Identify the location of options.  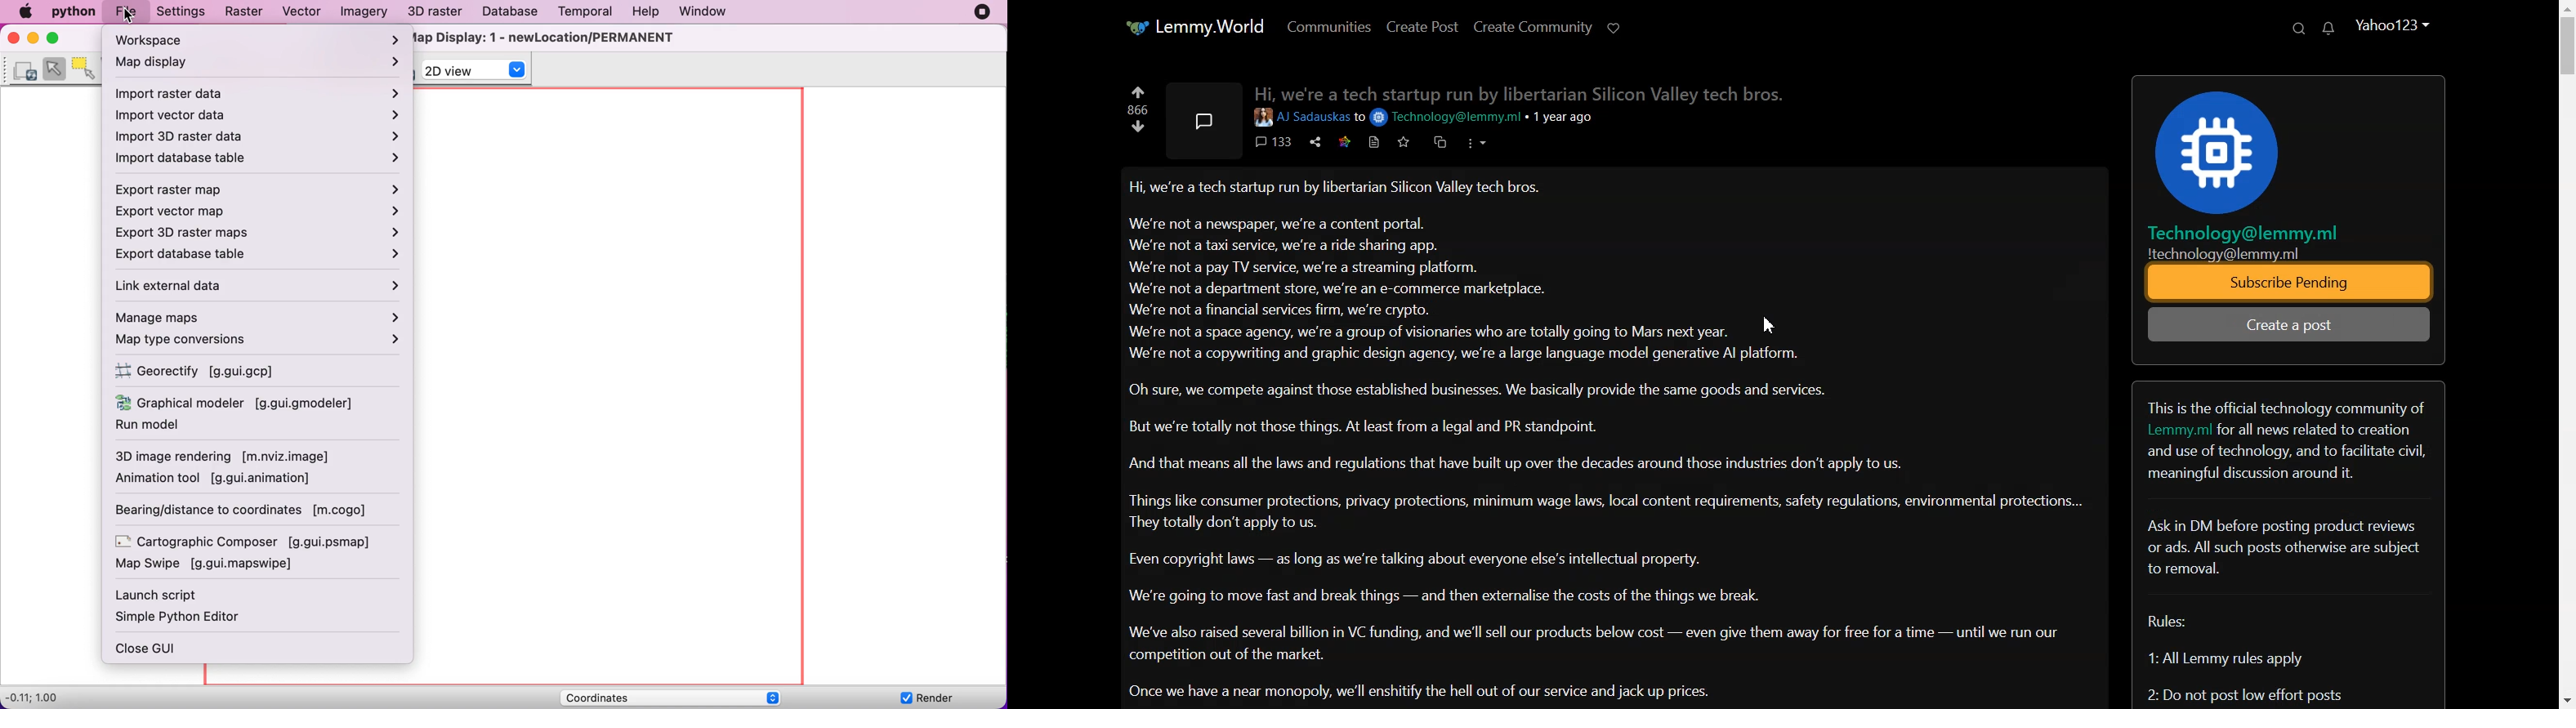
(1477, 142).